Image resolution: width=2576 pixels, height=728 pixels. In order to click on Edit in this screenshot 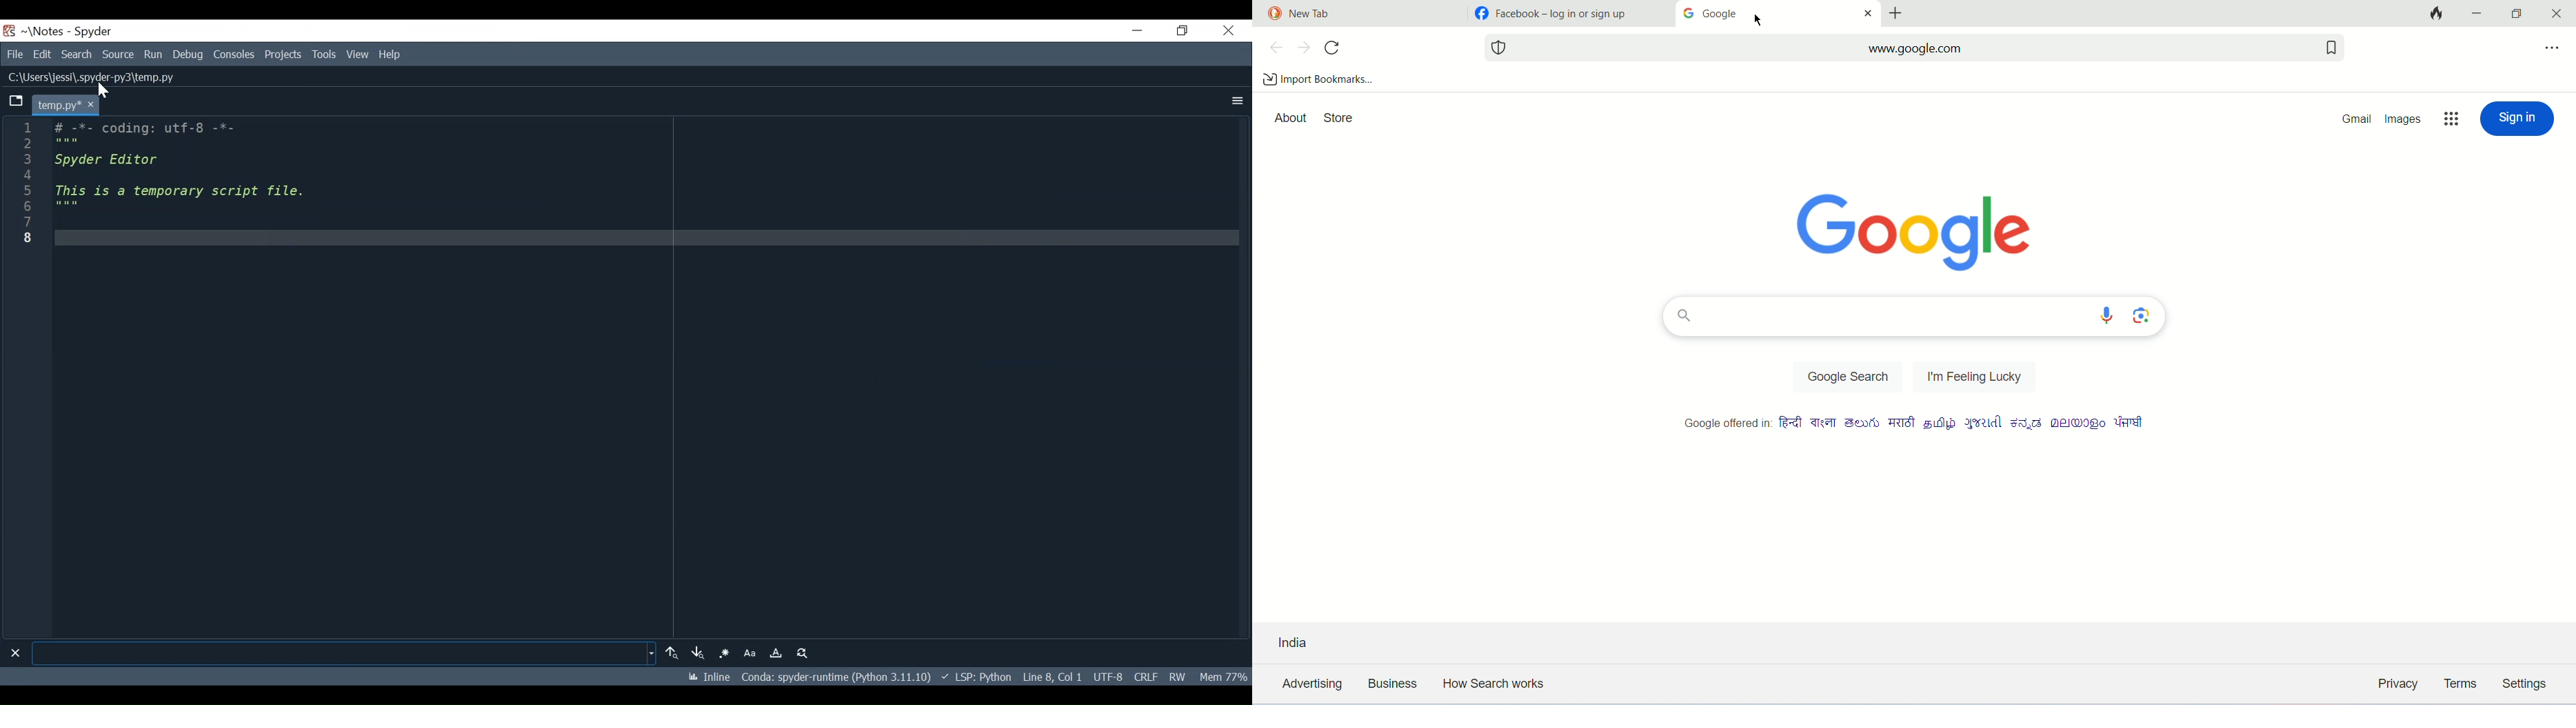, I will do `click(38, 54)`.